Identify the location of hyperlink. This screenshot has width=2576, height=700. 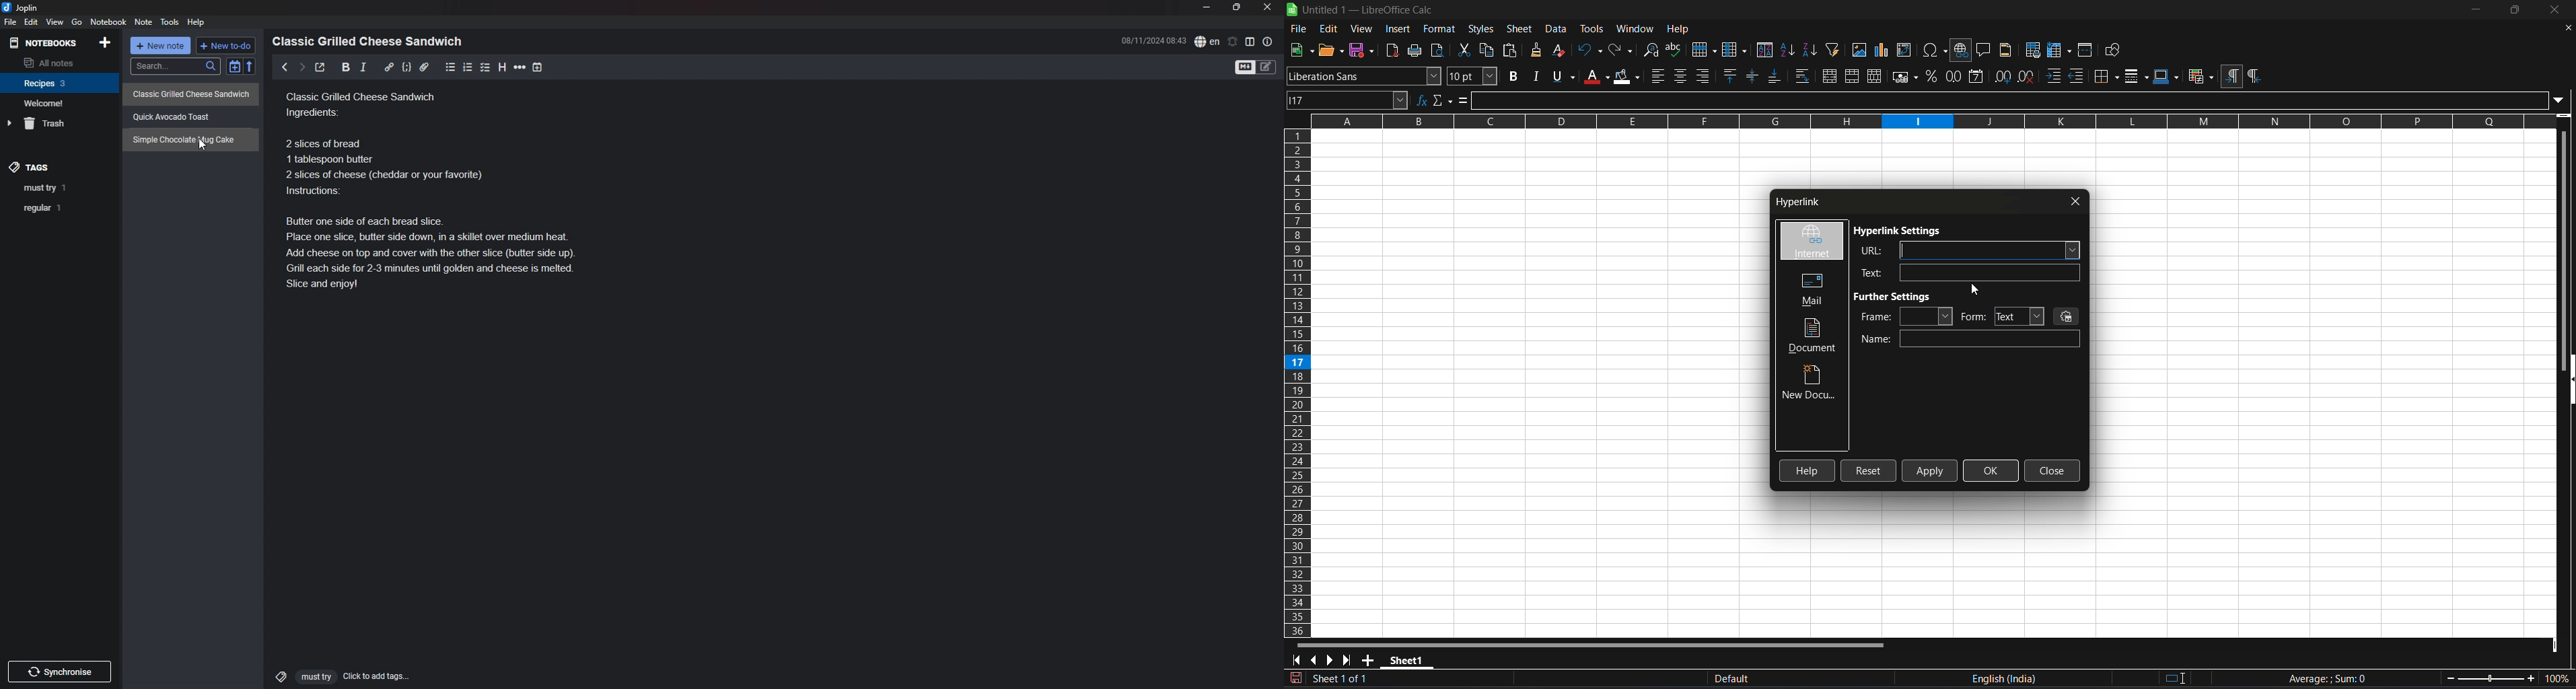
(389, 66).